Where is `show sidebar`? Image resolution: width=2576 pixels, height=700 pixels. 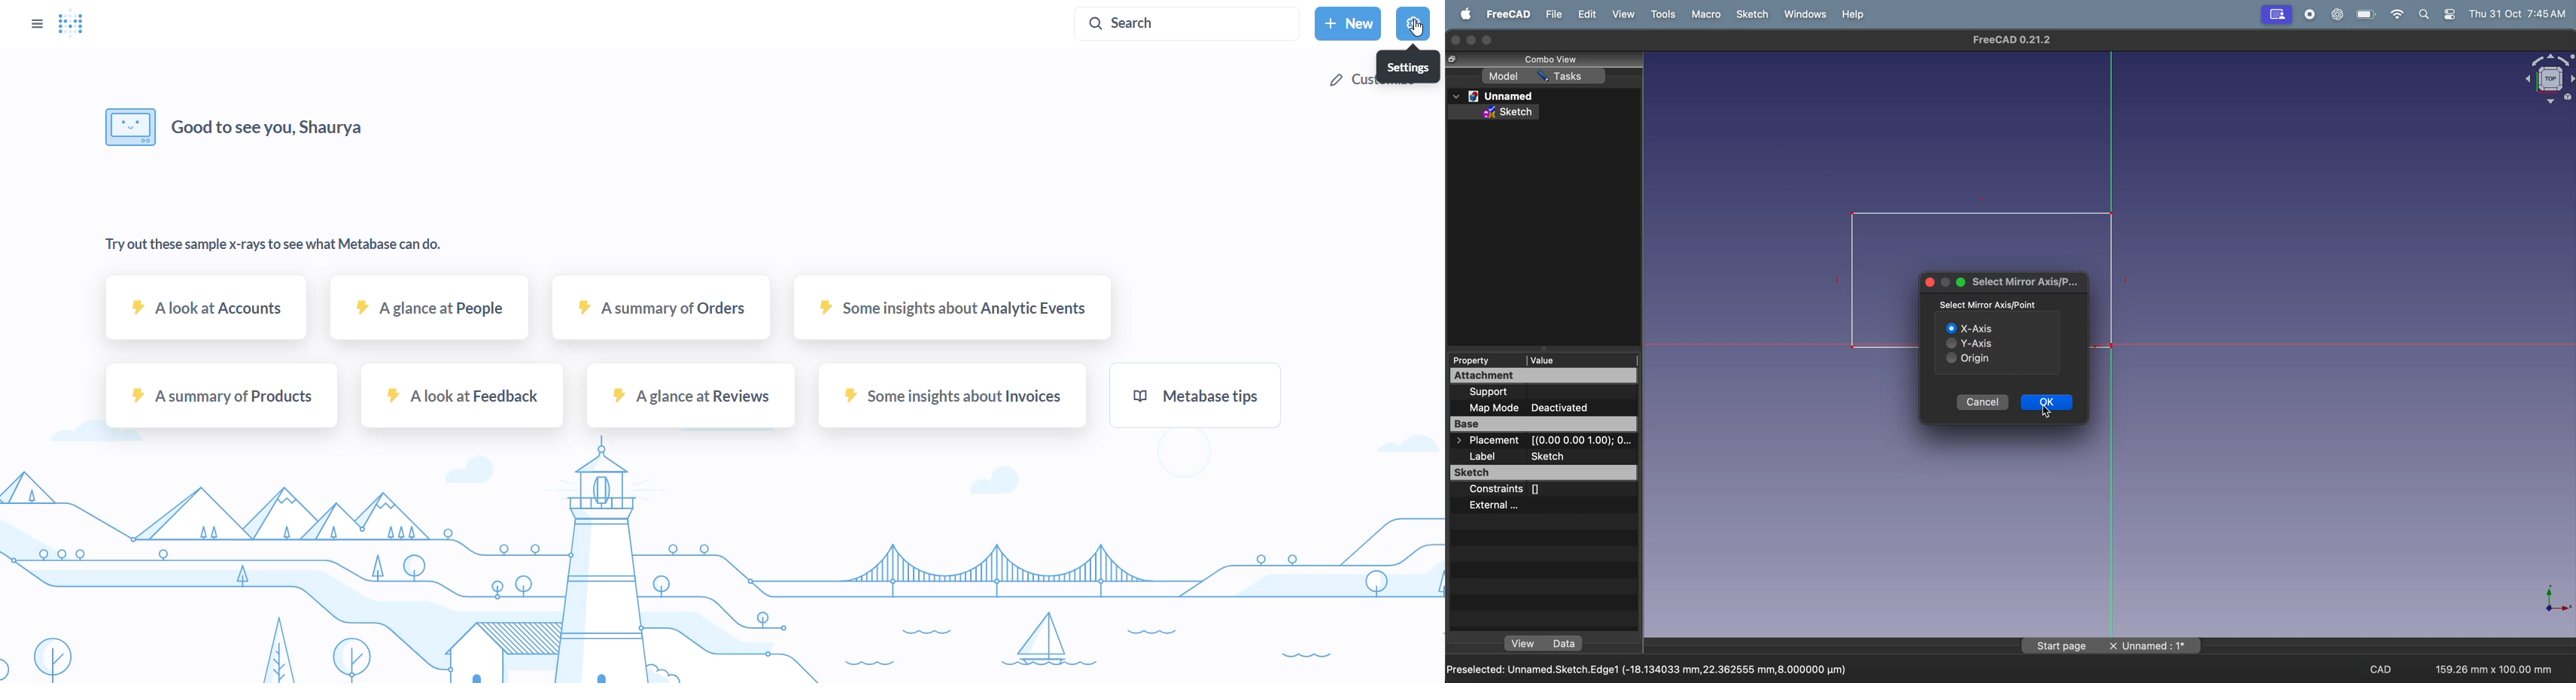 show sidebar is located at coordinates (35, 22).